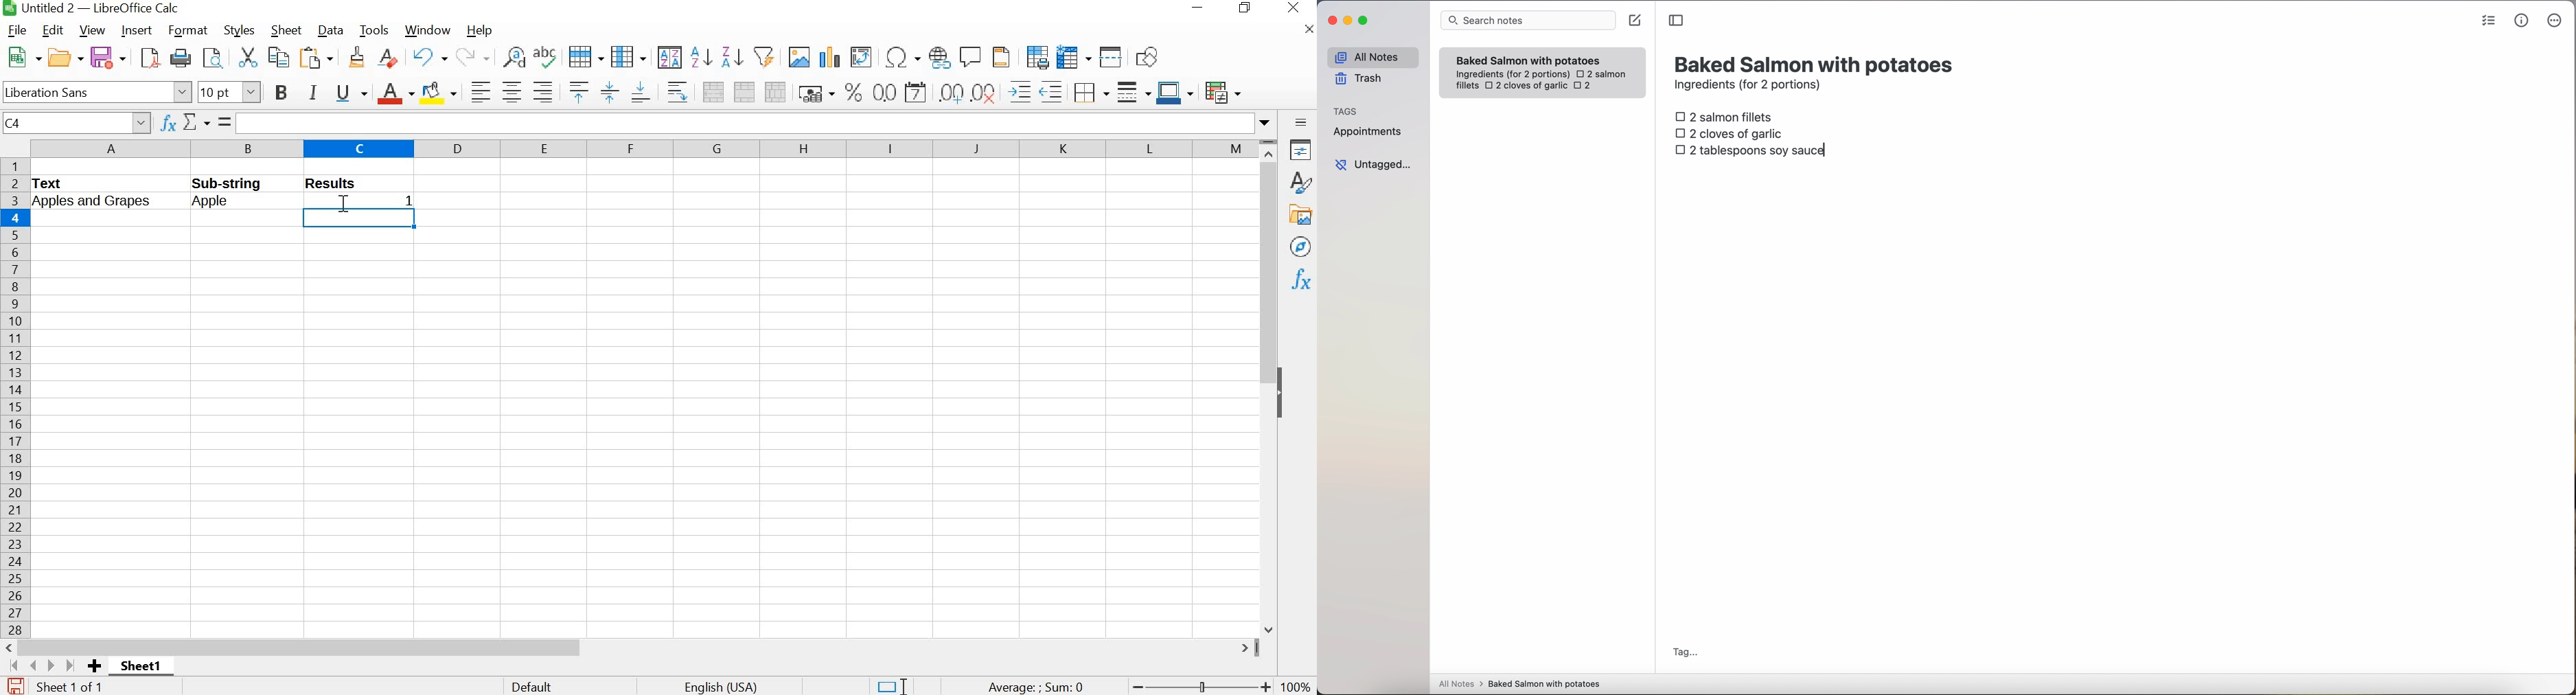 Image resolution: width=2576 pixels, height=700 pixels. I want to click on cursor position, so click(344, 207).